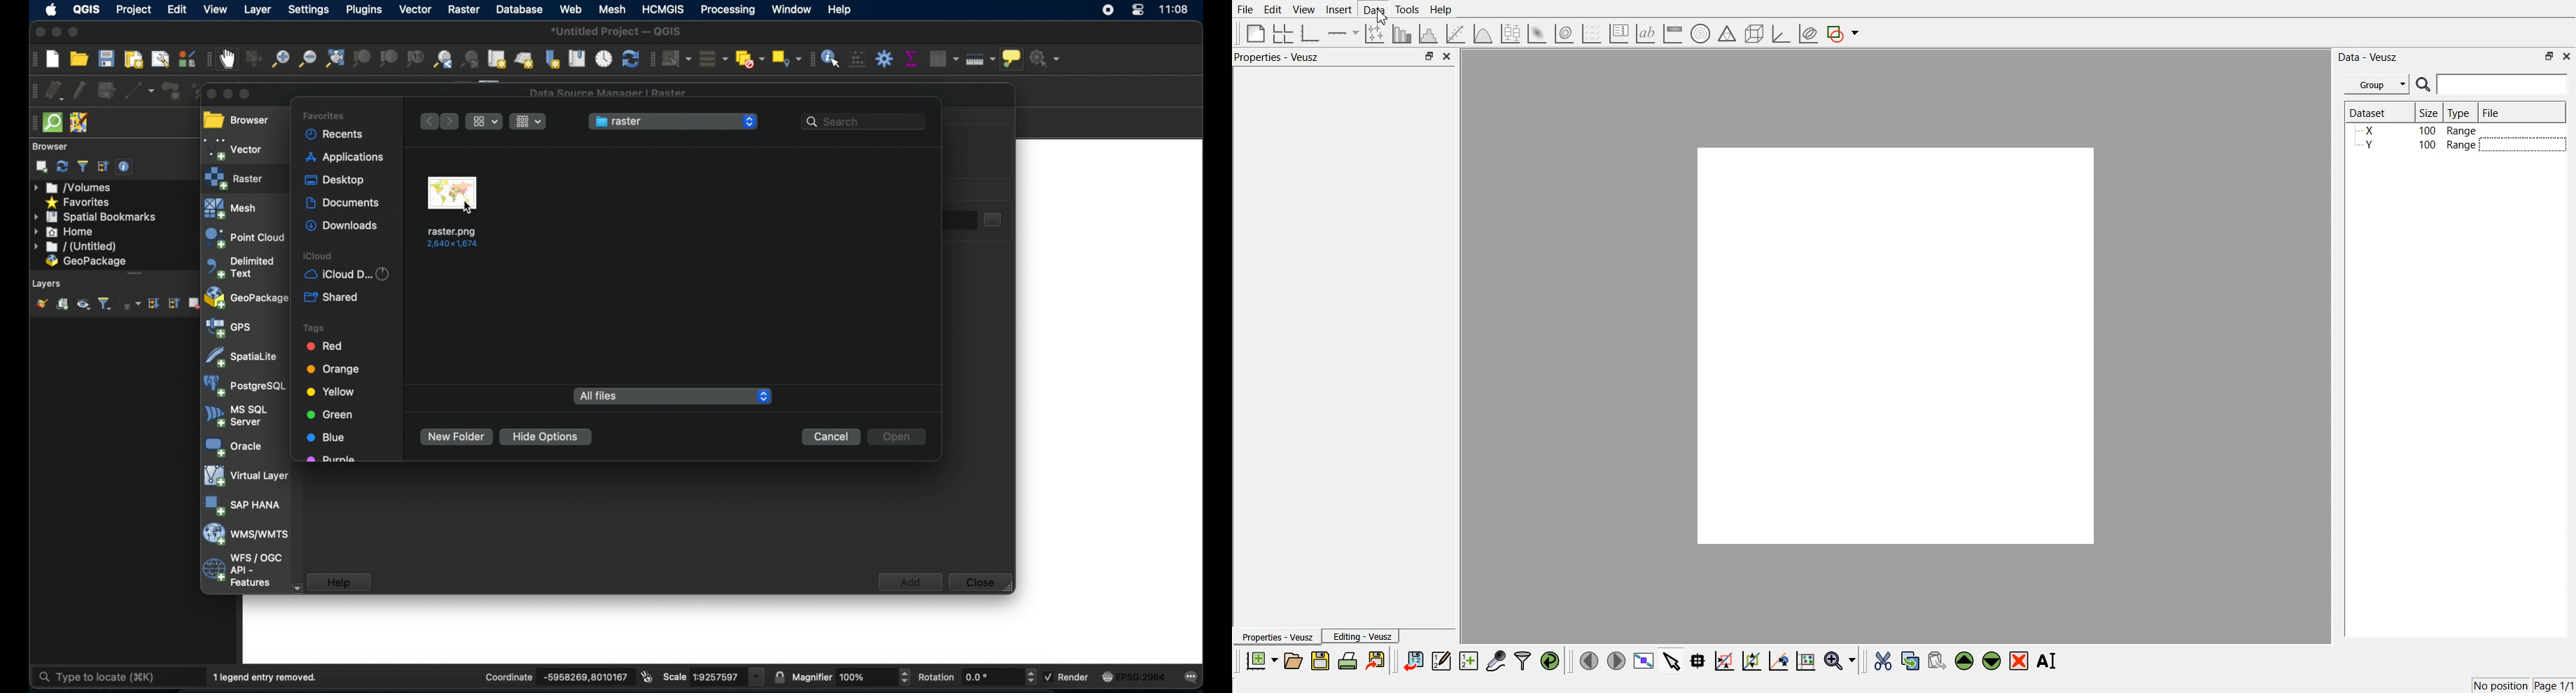 This screenshot has height=700, width=2576. I want to click on 3D Scene, so click(1755, 34).